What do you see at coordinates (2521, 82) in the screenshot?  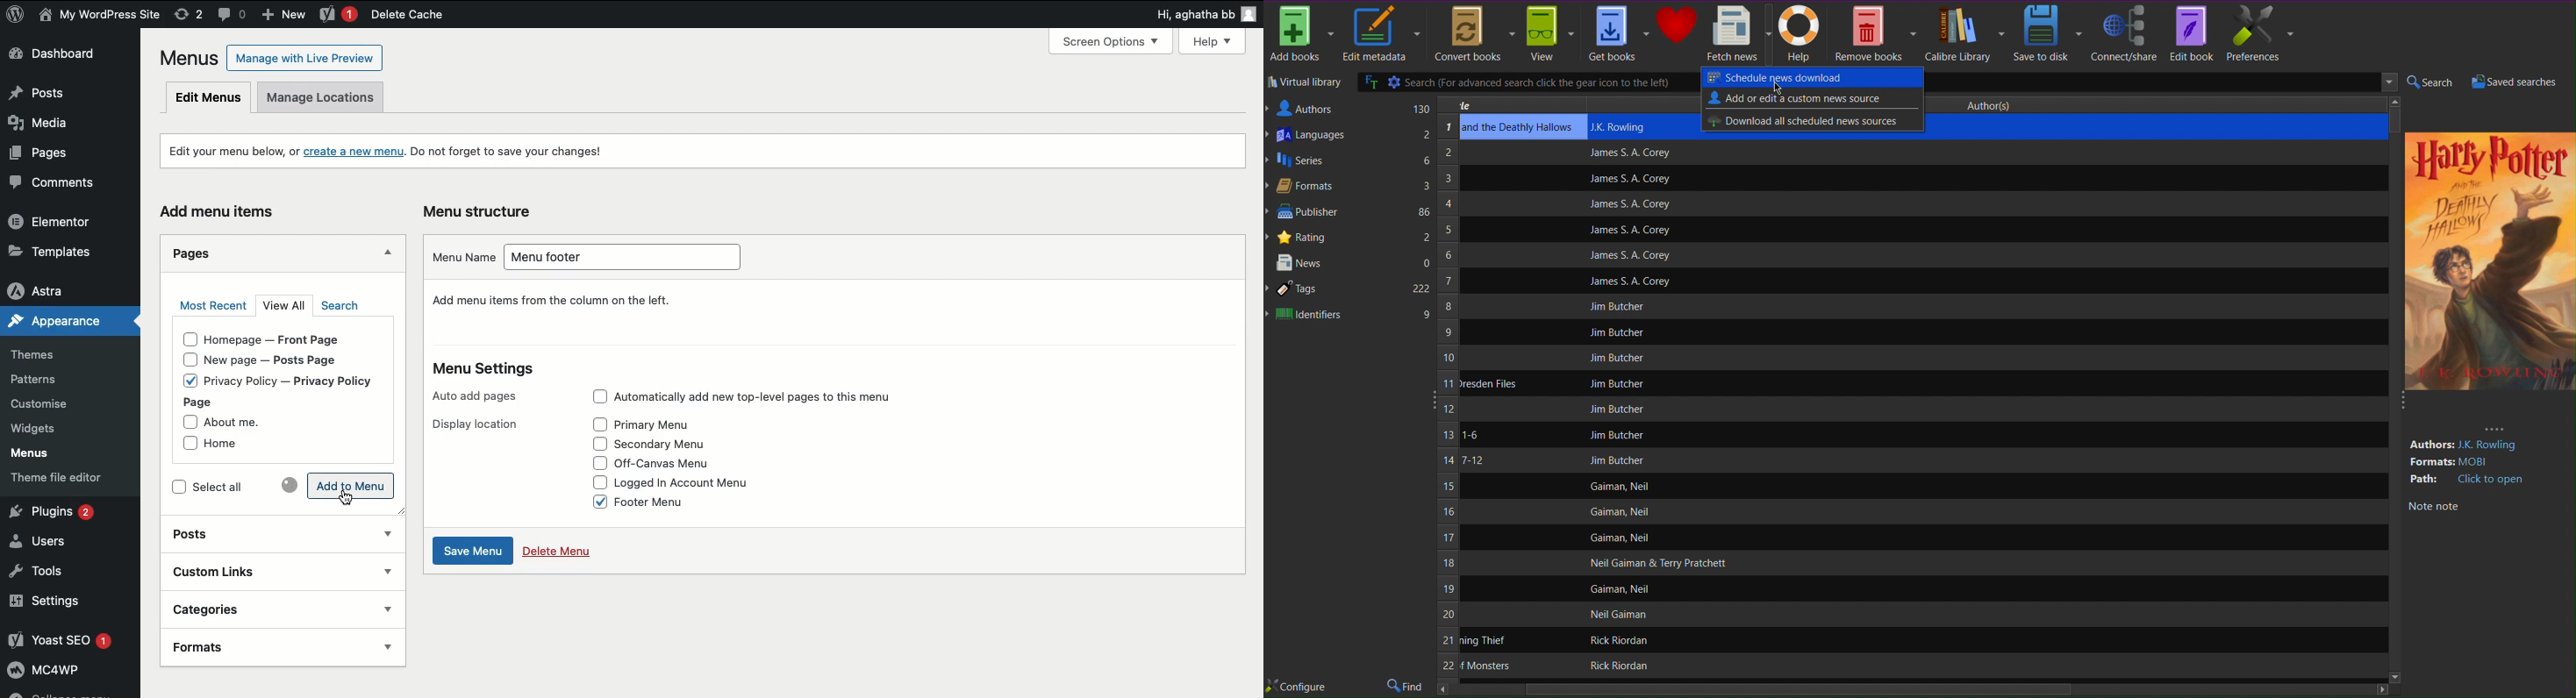 I see `Saved Searches` at bounding box center [2521, 82].